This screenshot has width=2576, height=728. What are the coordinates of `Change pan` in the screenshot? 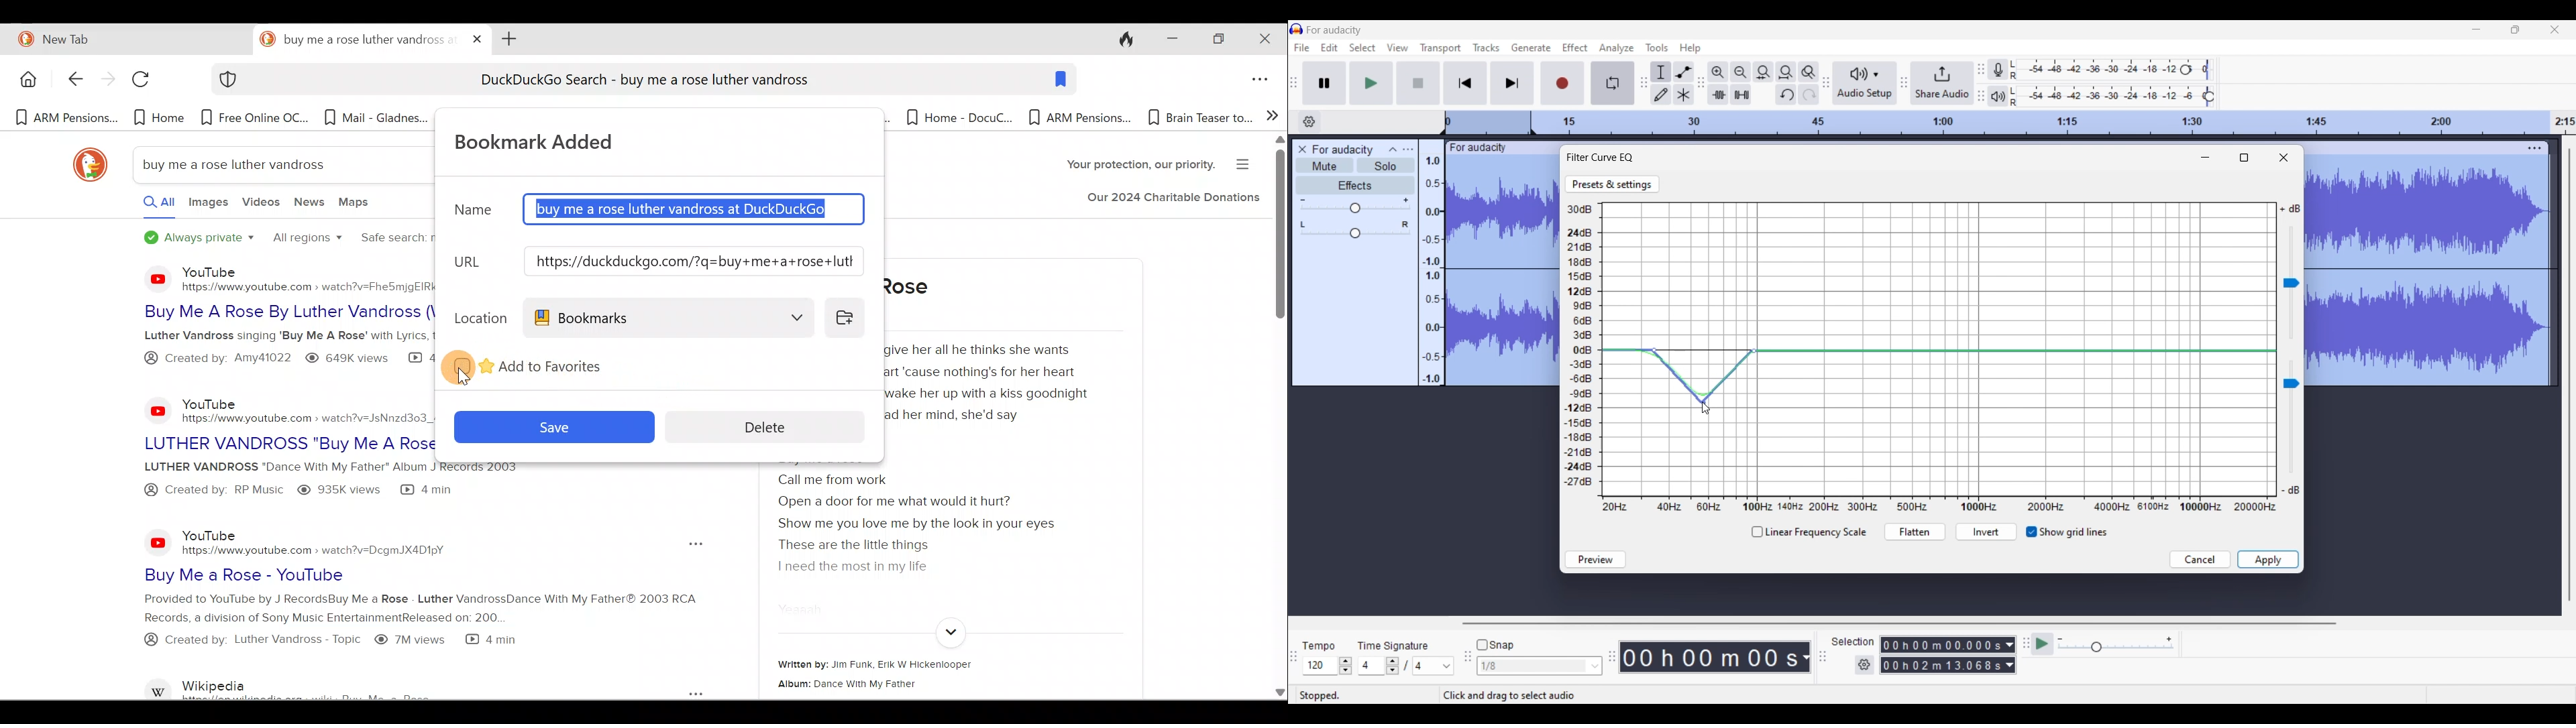 It's located at (1355, 234).